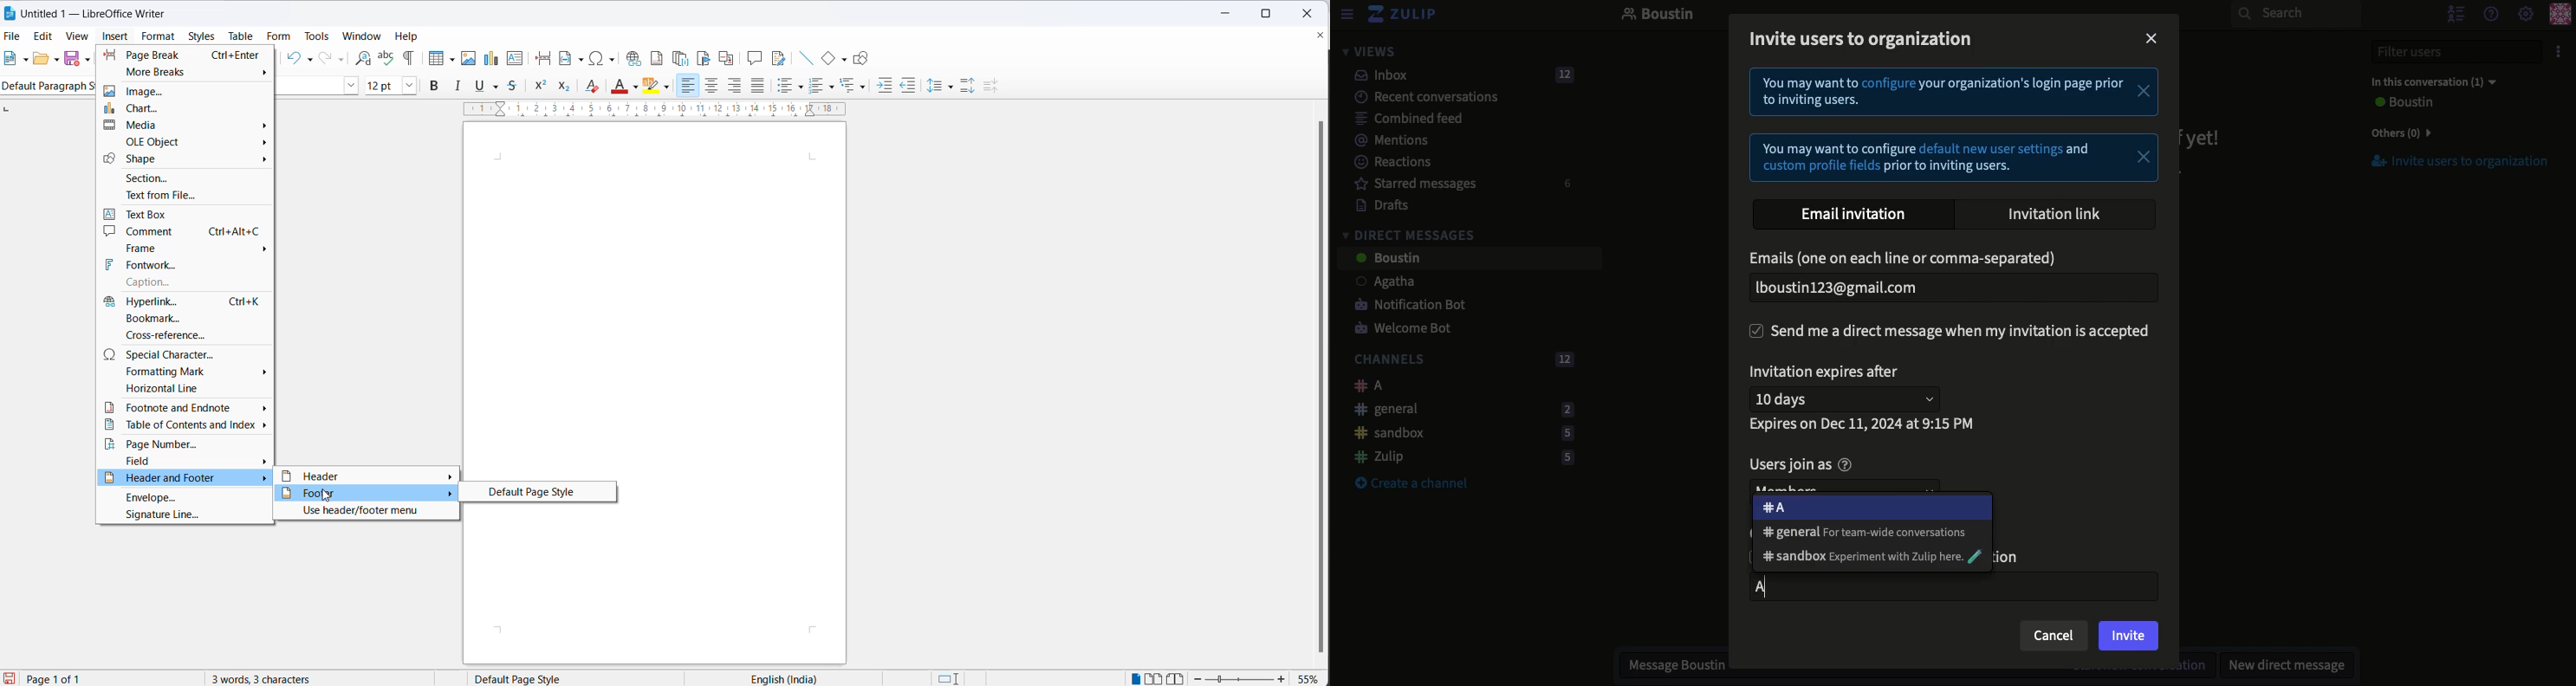 The height and width of the screenshot is (700, 2576). Describe the element at coordinates (620, 88) in the screenshot. I see `font color` at that location.